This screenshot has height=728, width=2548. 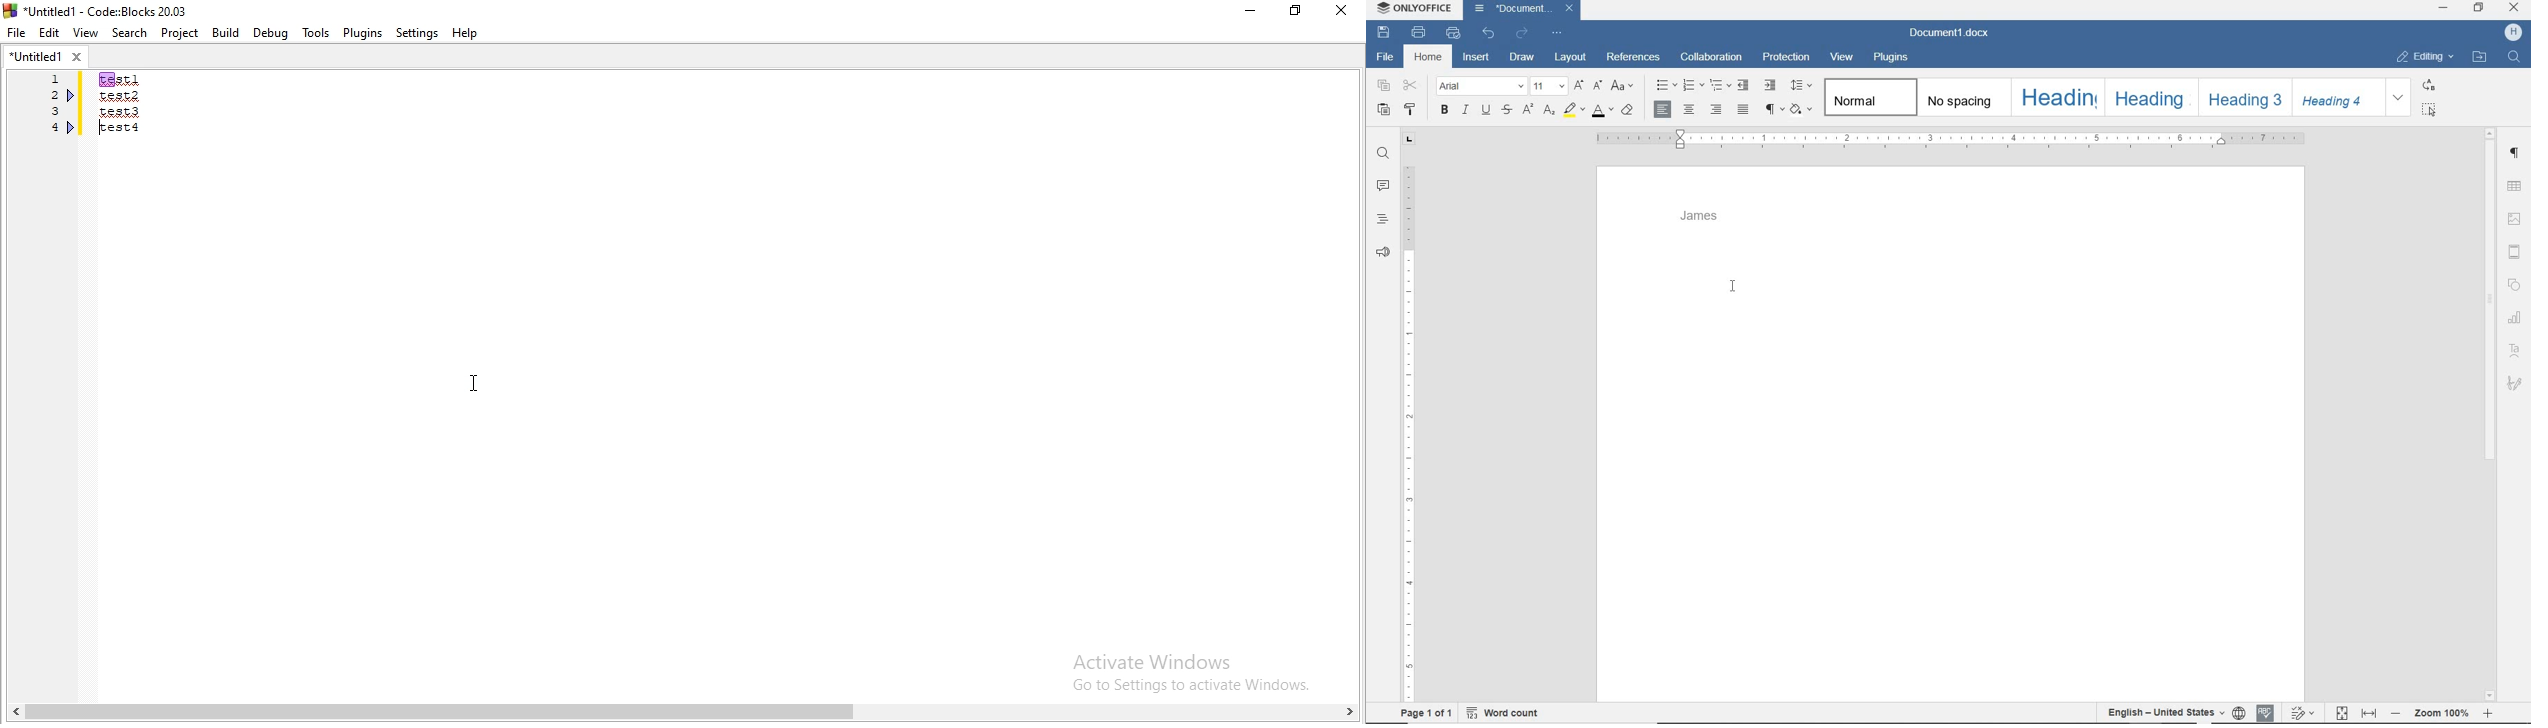 What do you see at coordinates (1452, 33) in the screenshot?
I see `quick print` at bounding box center [1452, 33].